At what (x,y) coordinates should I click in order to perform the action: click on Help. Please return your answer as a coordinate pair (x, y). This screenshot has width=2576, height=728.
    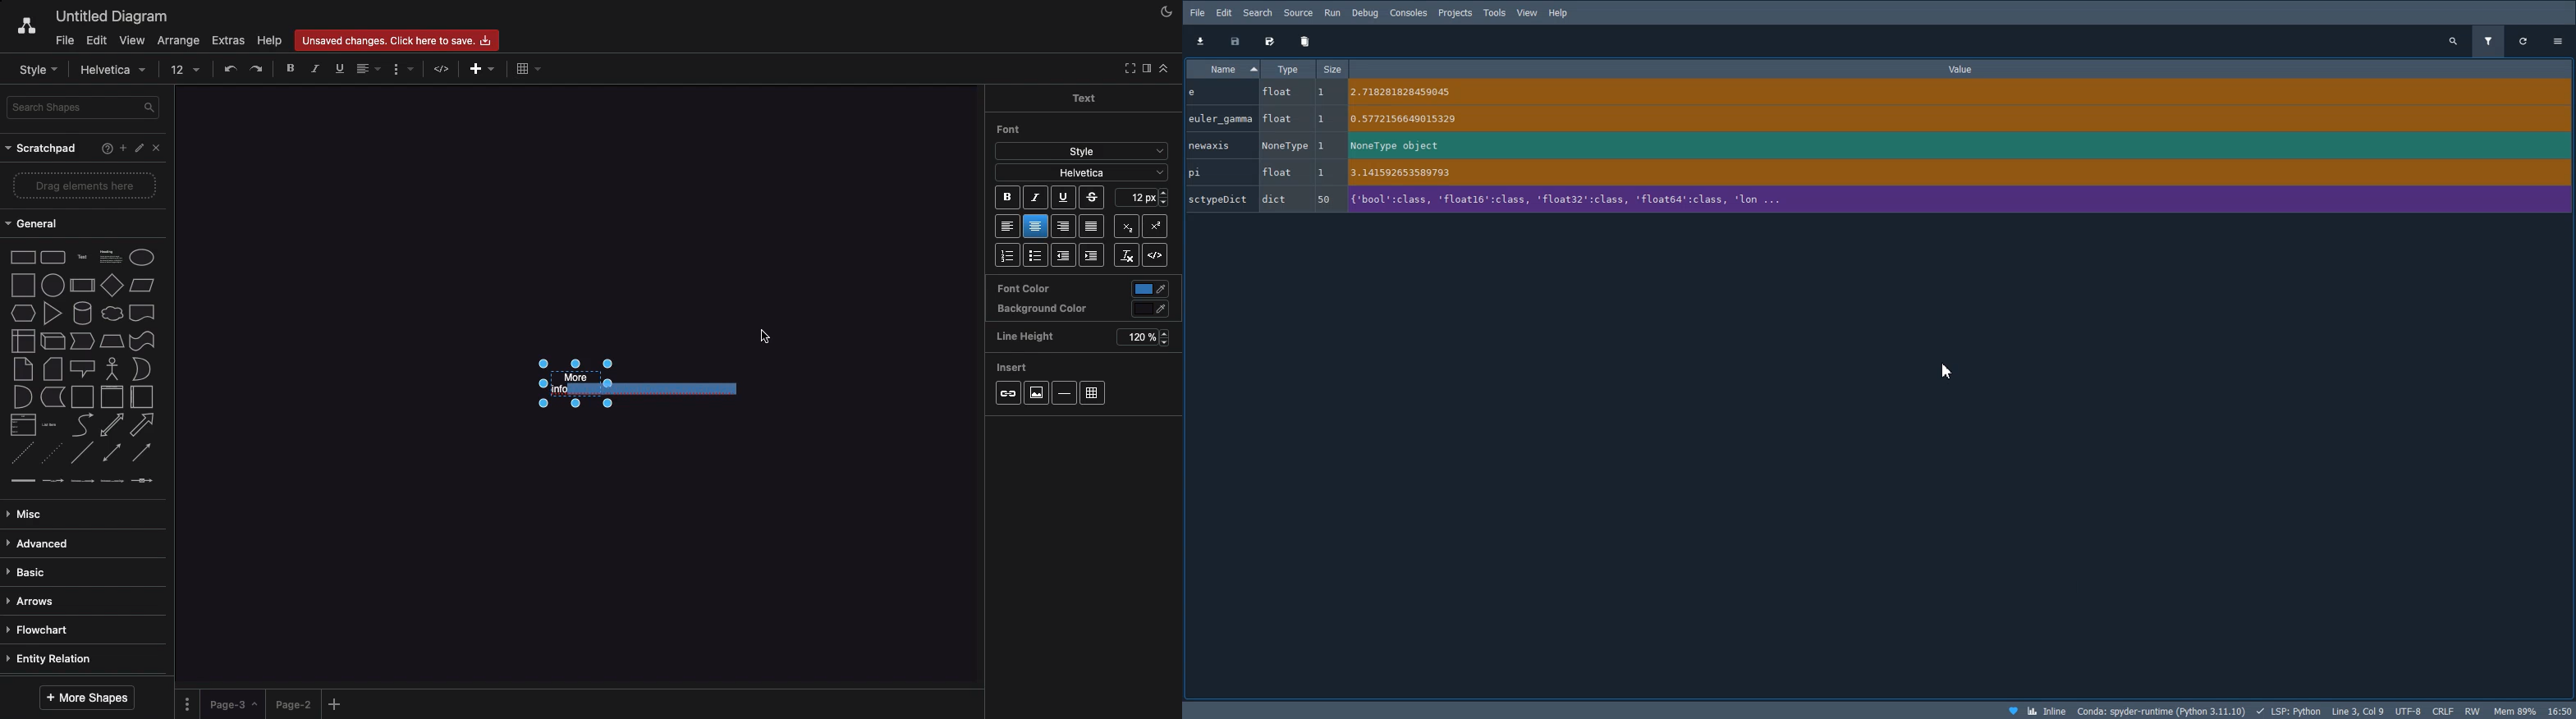
    Looking at the image, I should click on (1558, 12).